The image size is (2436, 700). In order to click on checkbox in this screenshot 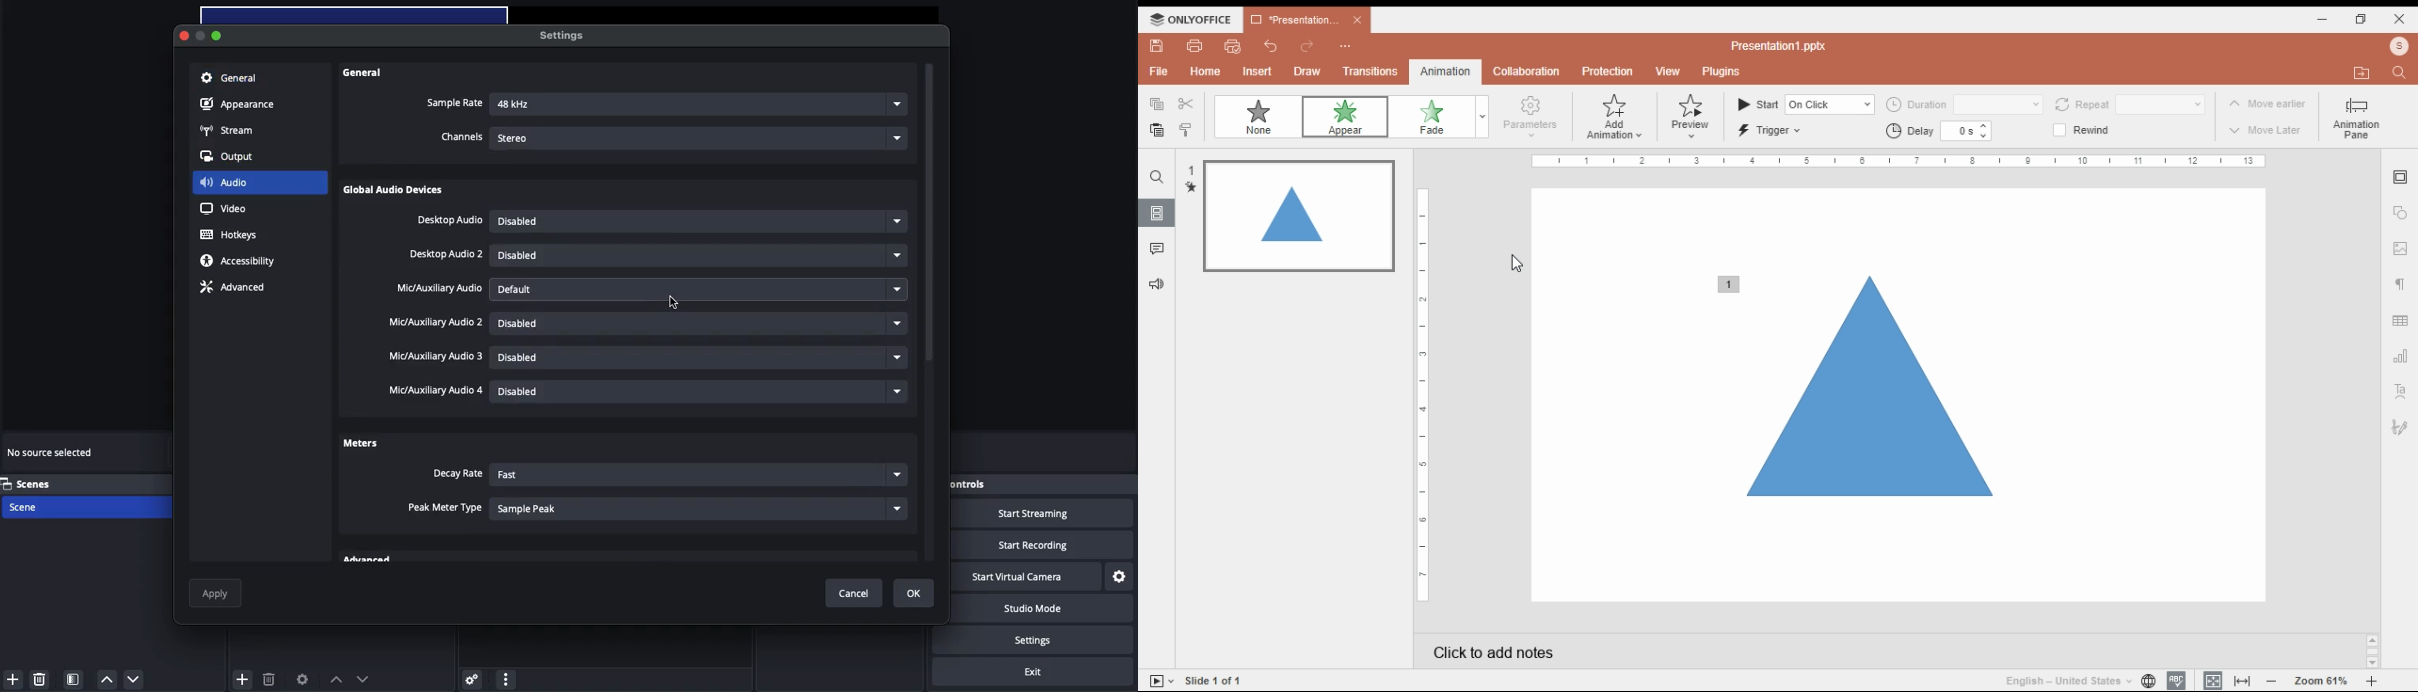, I will do `click(2061, 130)`.